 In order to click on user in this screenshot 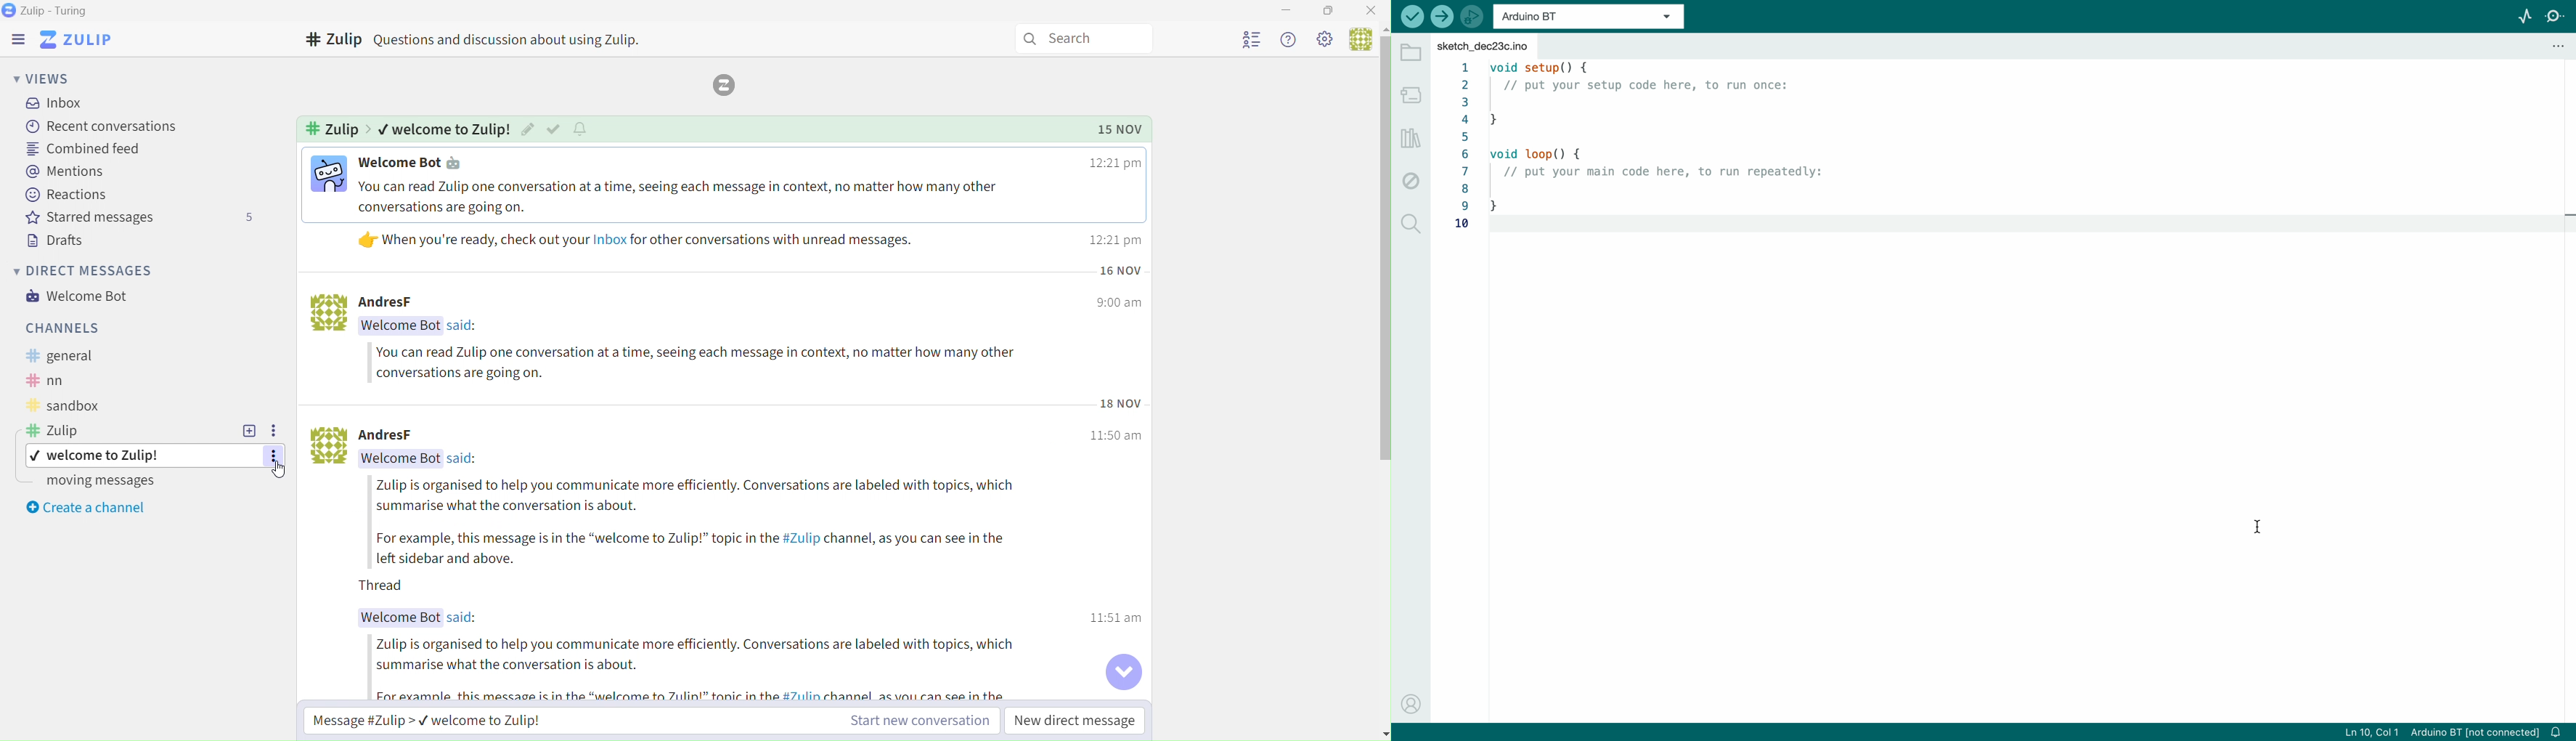, I will do `click(1358, 43)`.